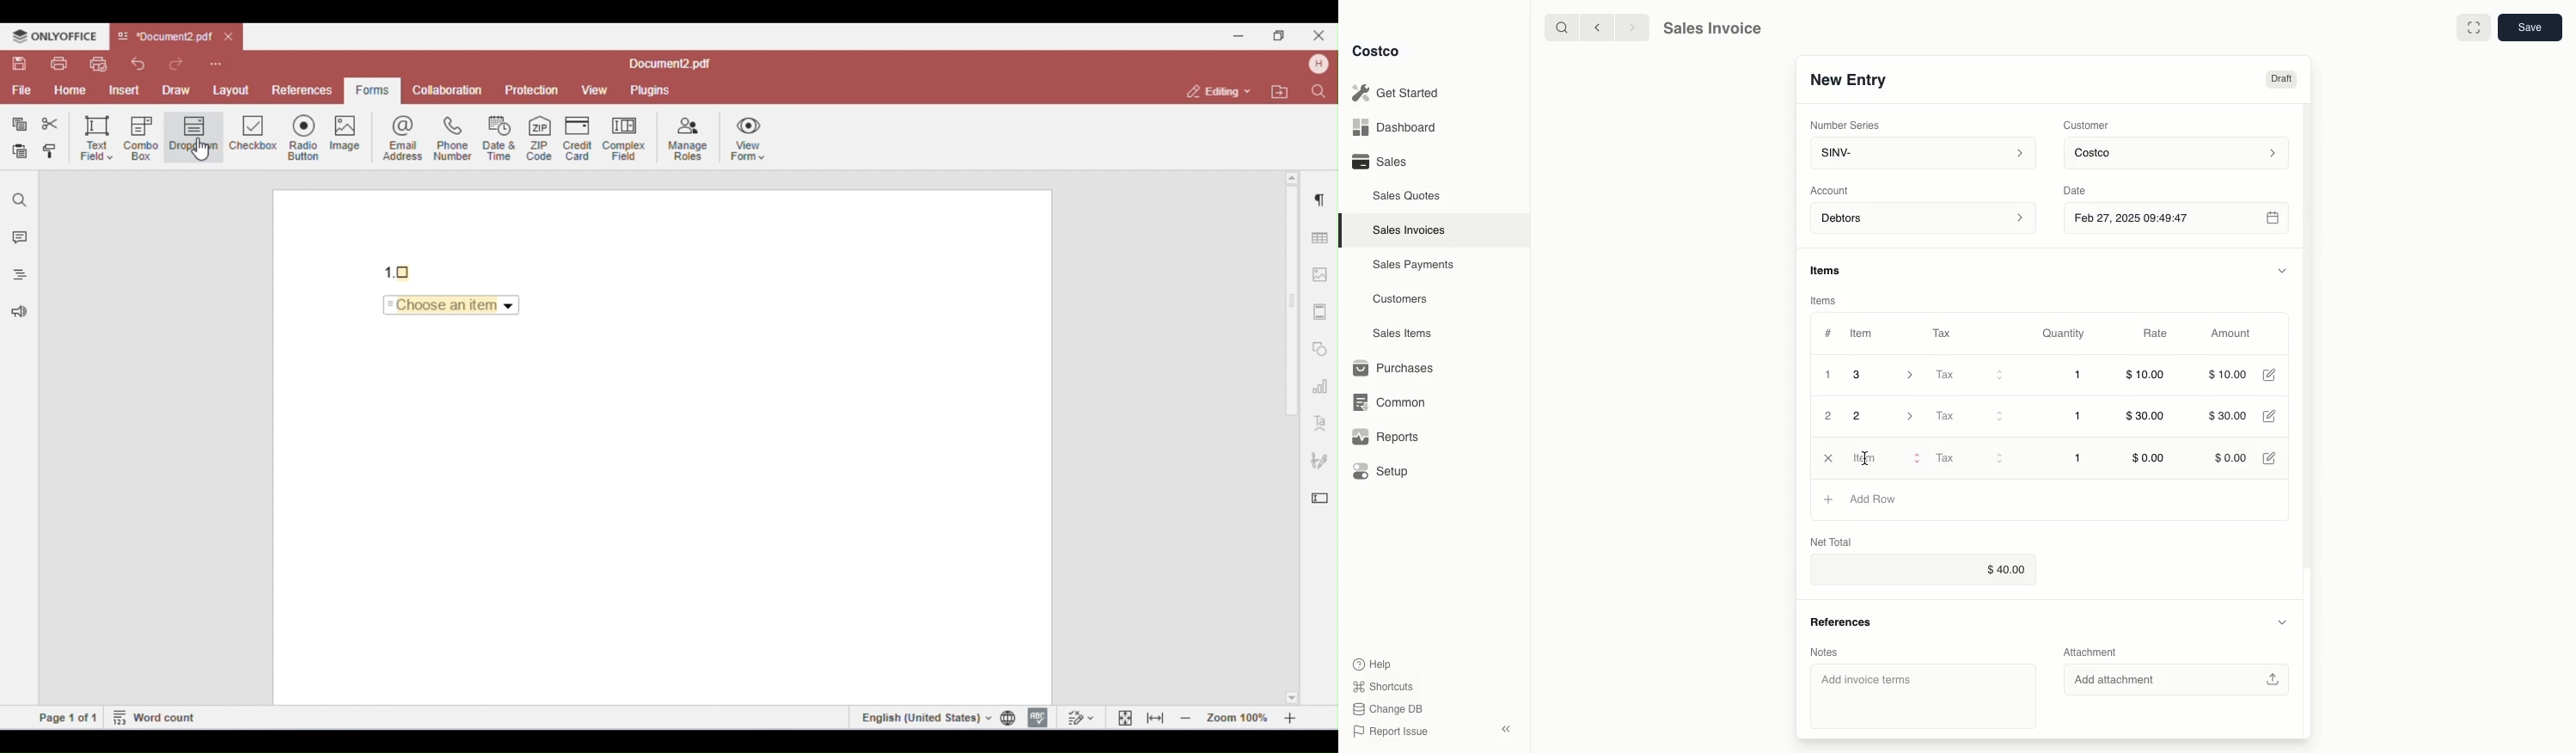 Image resolution: width=2576 pixels, height=756 pixels. Describe the element at coordinates (1885, 458) in the screenshot. I see `Item` at that location.